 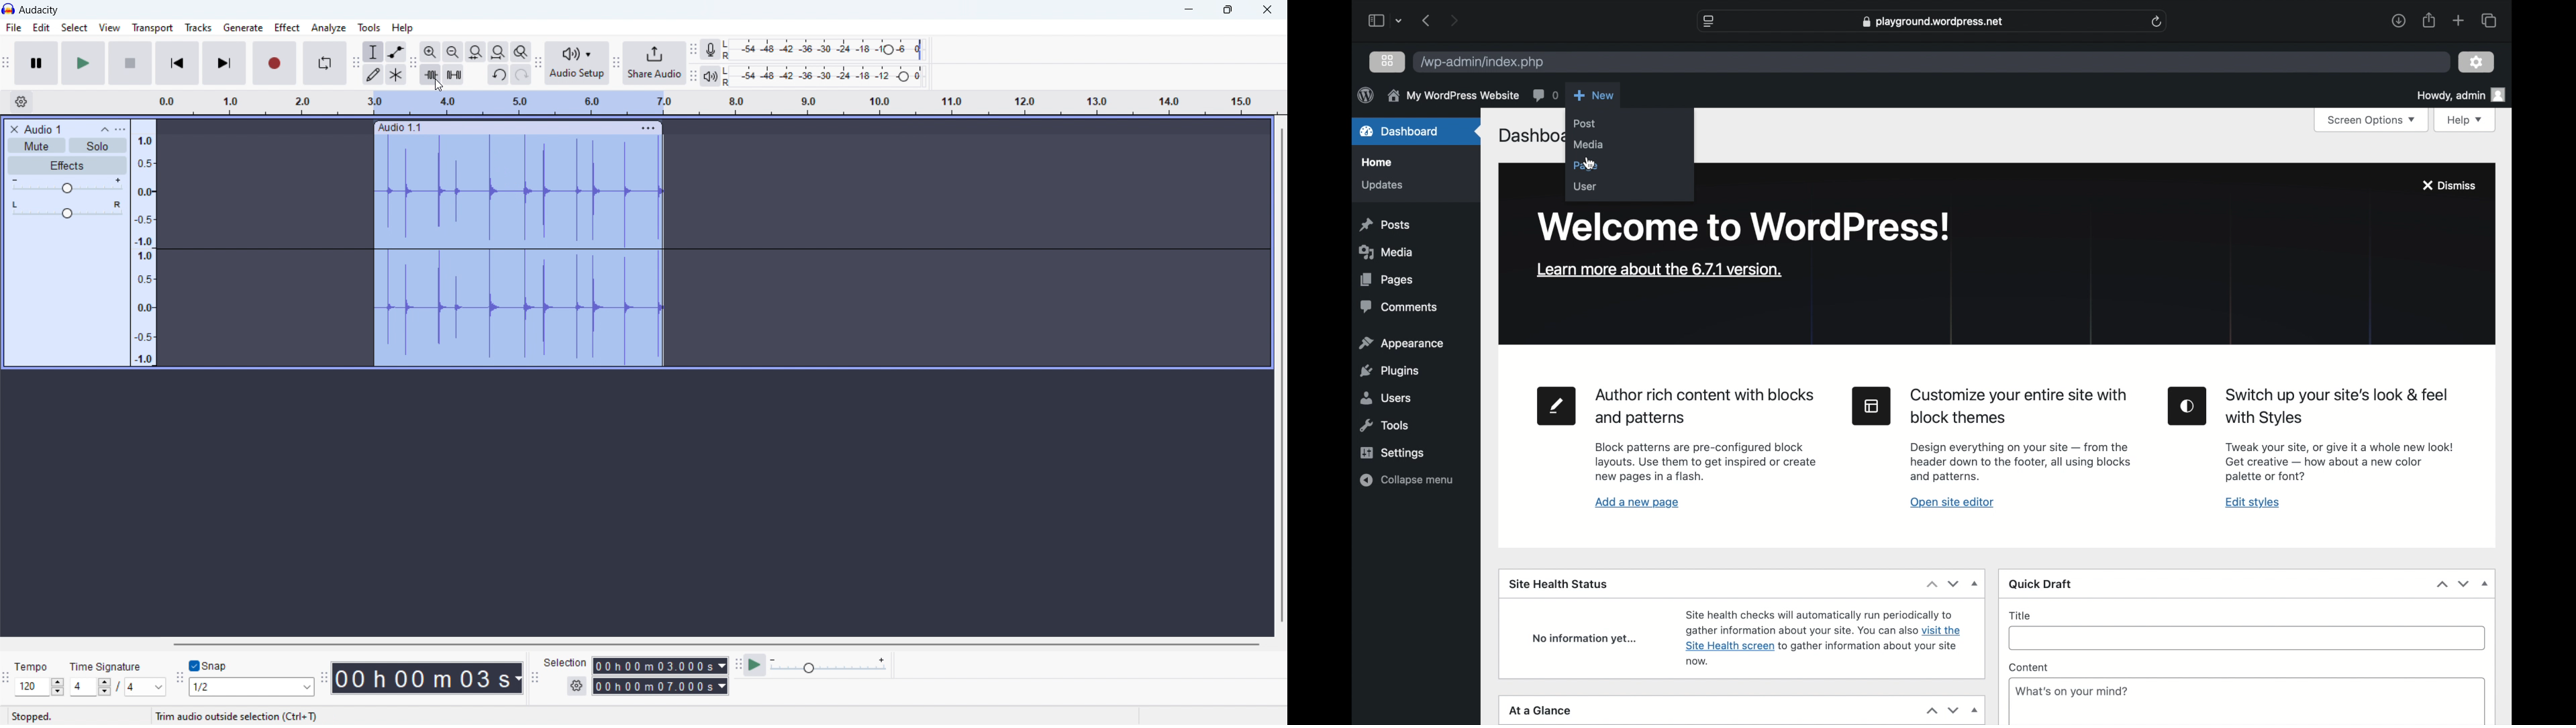 What do you see at coordinates (2021, 407) in the screenshot?
I see `heading` at bounding box center [2021, 407].